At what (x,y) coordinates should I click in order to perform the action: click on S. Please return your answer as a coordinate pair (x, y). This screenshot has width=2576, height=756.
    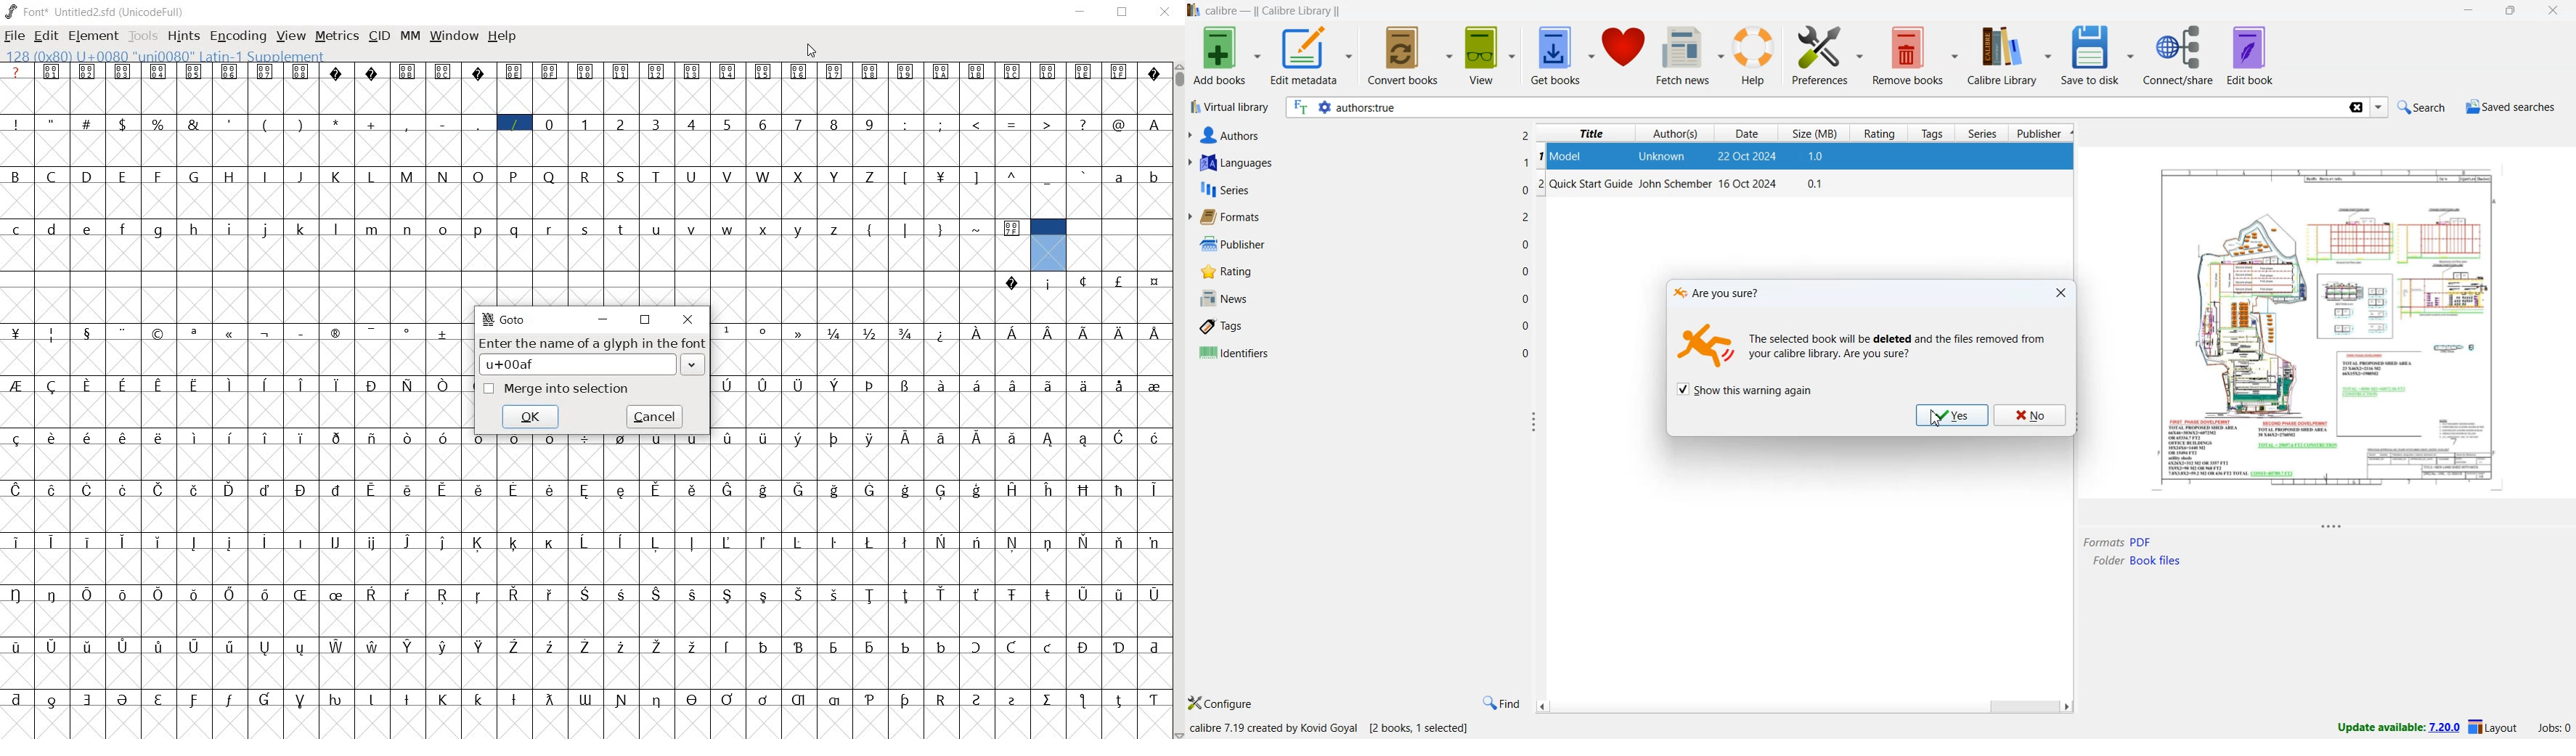
    Looking at the image, I should click on (621, 177).